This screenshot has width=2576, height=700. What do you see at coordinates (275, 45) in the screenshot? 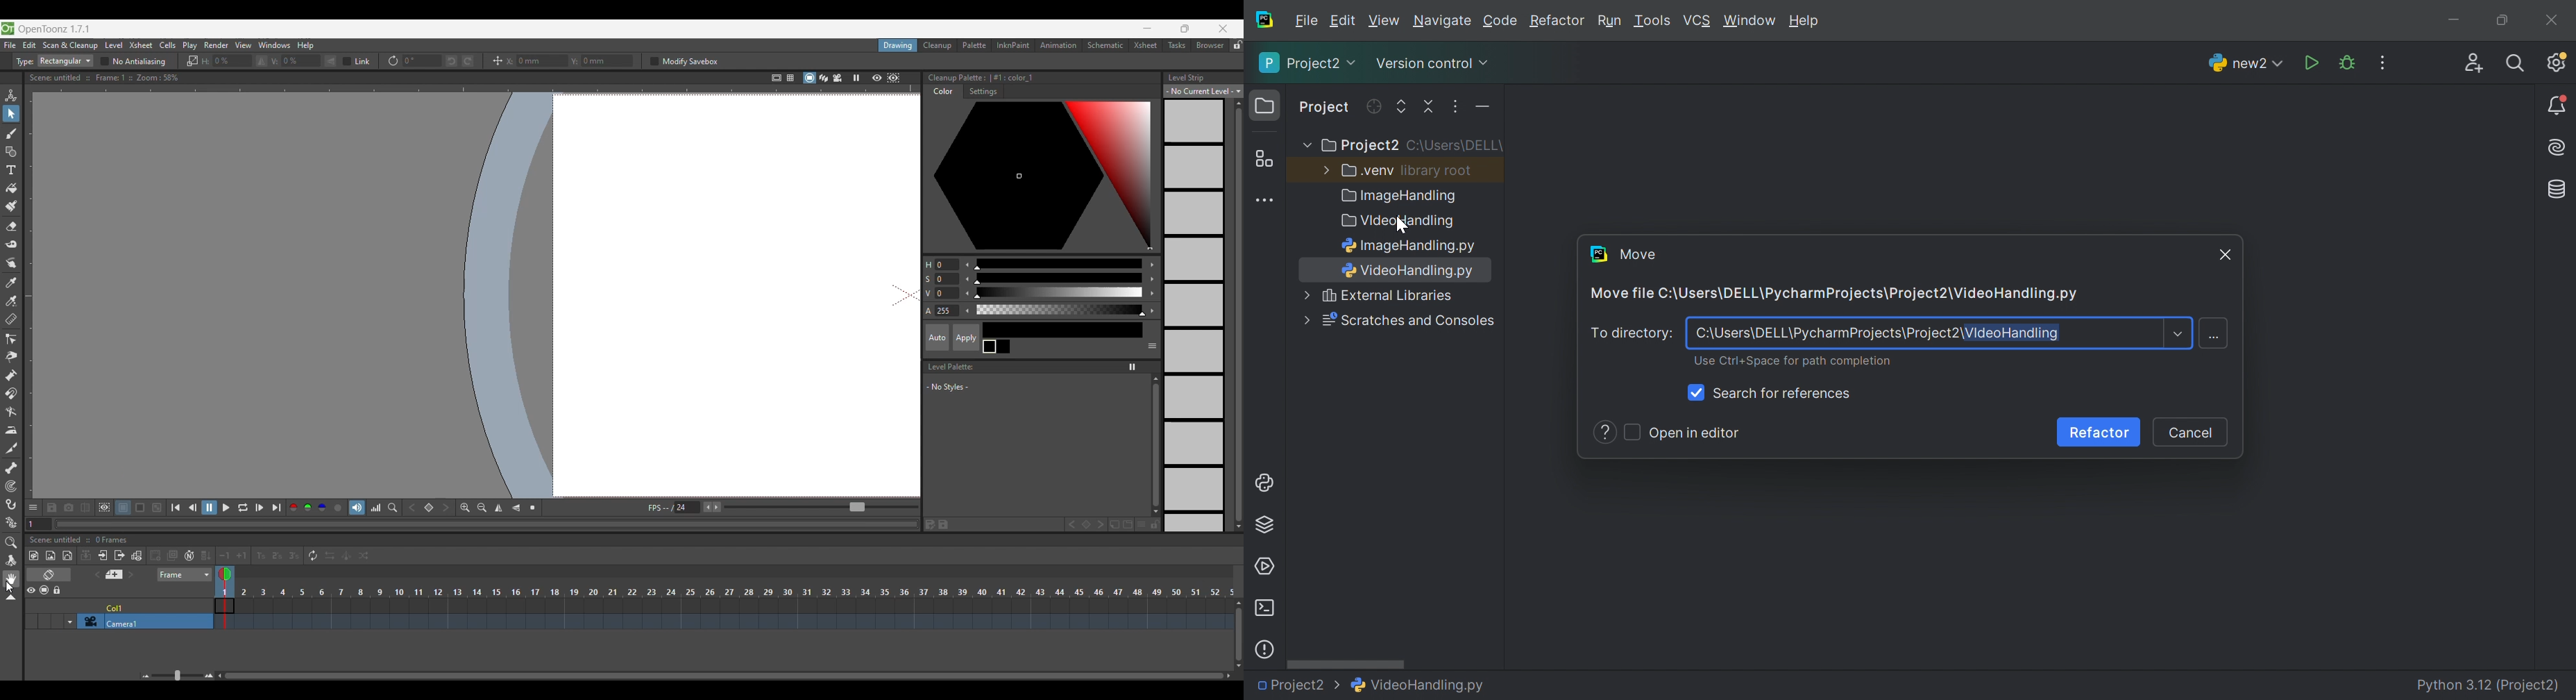
I see `Windows` at bounding box center [275, 45].